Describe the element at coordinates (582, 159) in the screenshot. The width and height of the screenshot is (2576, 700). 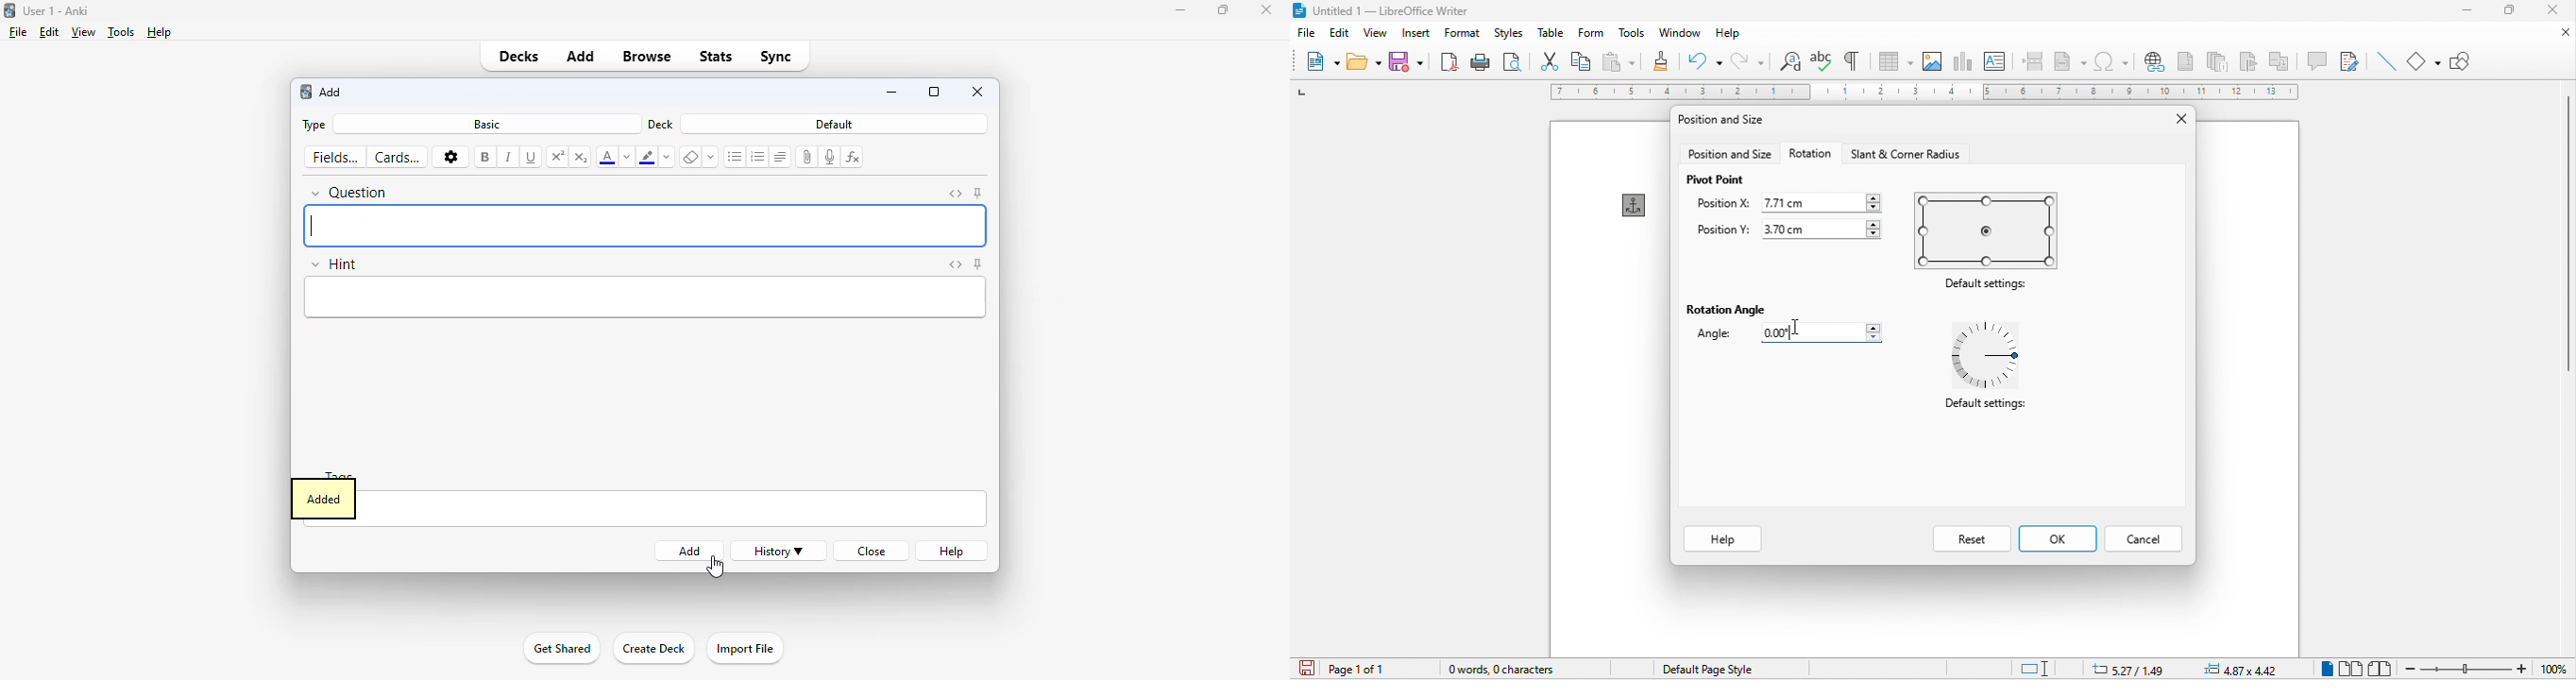
I see `subscript` at that location.